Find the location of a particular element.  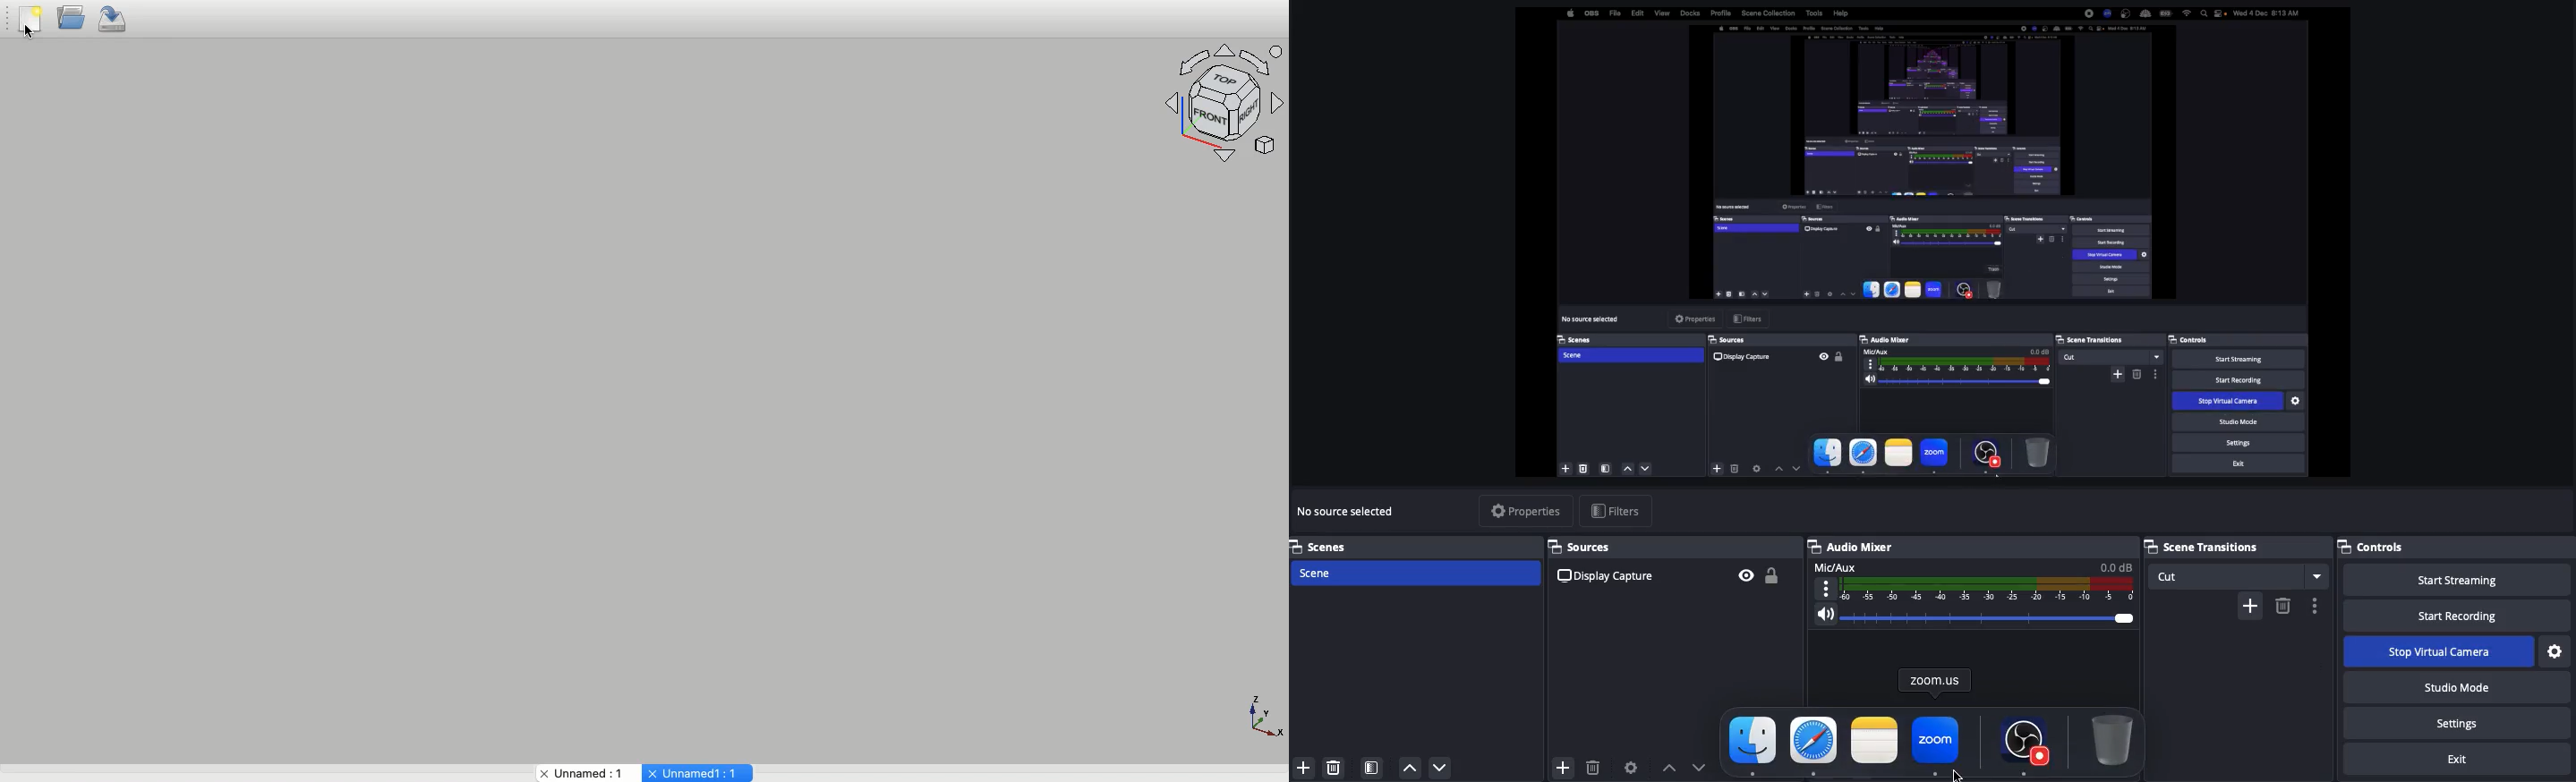

Click is located at coordinates (1937, 746).